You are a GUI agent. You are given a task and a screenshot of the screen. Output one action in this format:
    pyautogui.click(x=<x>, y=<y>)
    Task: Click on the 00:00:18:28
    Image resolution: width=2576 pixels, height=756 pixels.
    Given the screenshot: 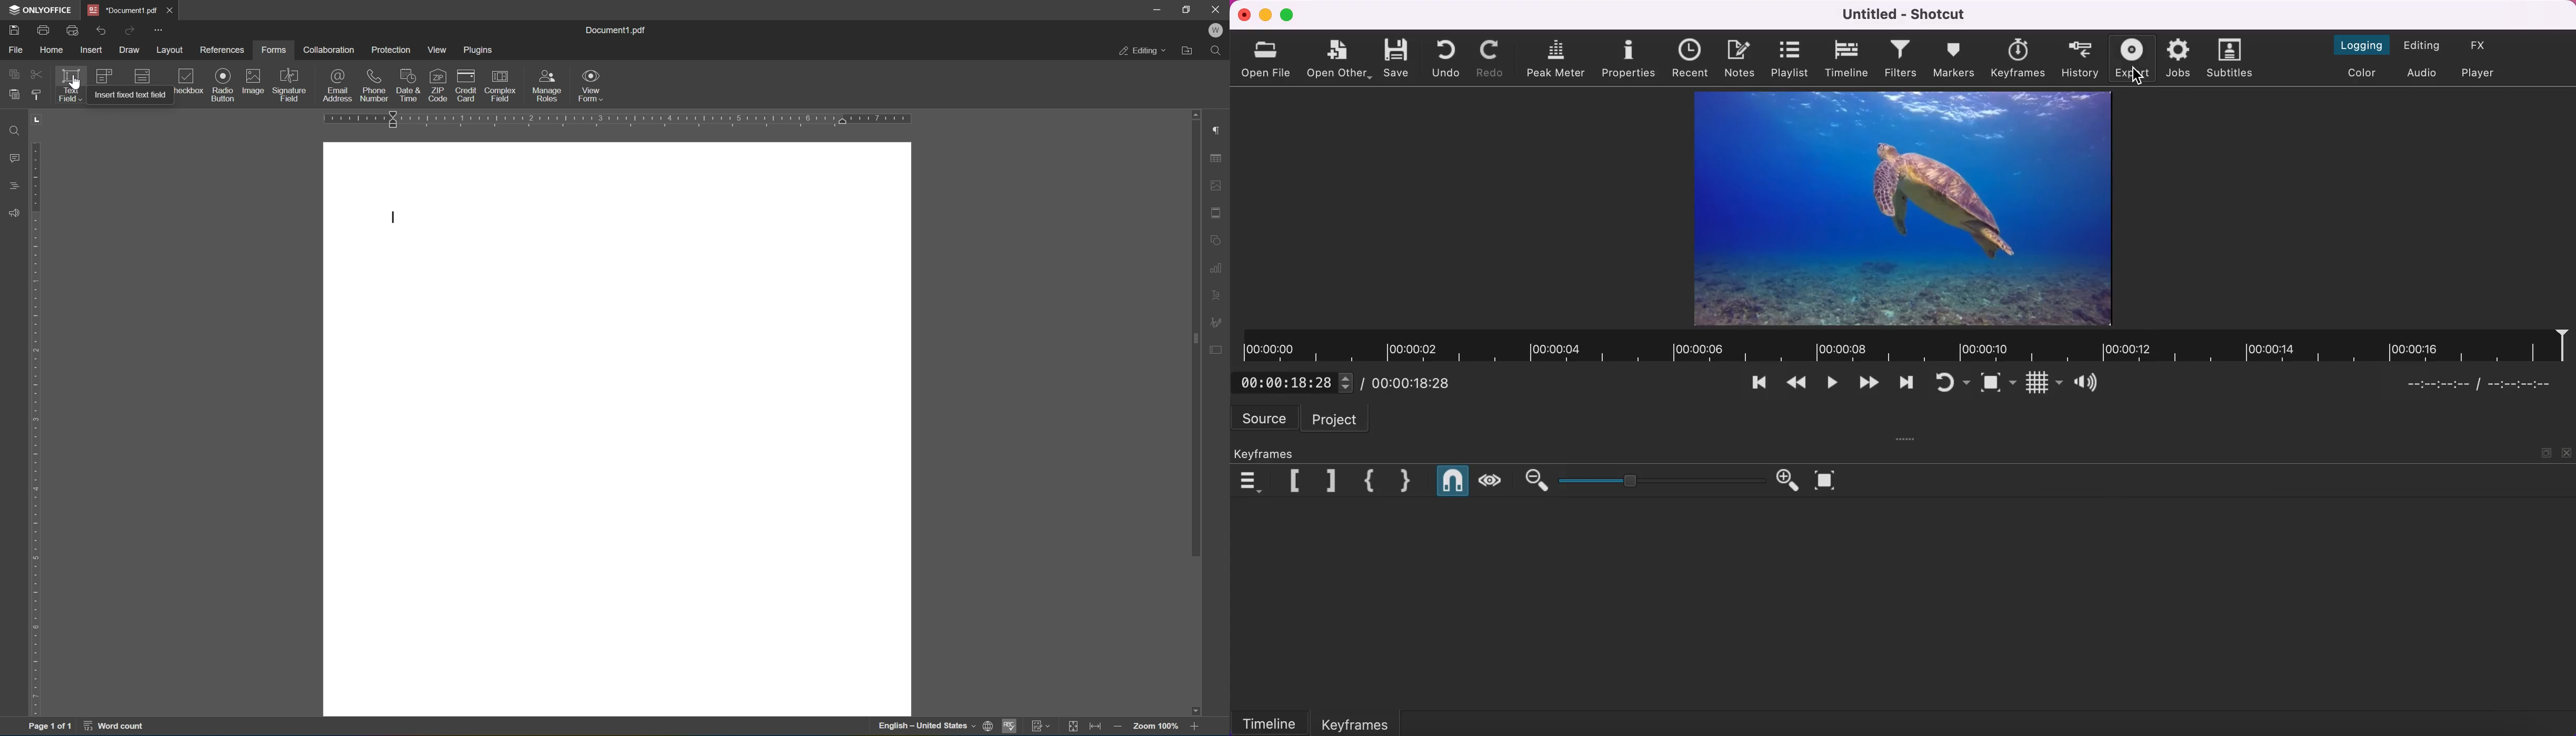 What is the action you would take?
    pyautogui.click(x=1291, y=380)
    